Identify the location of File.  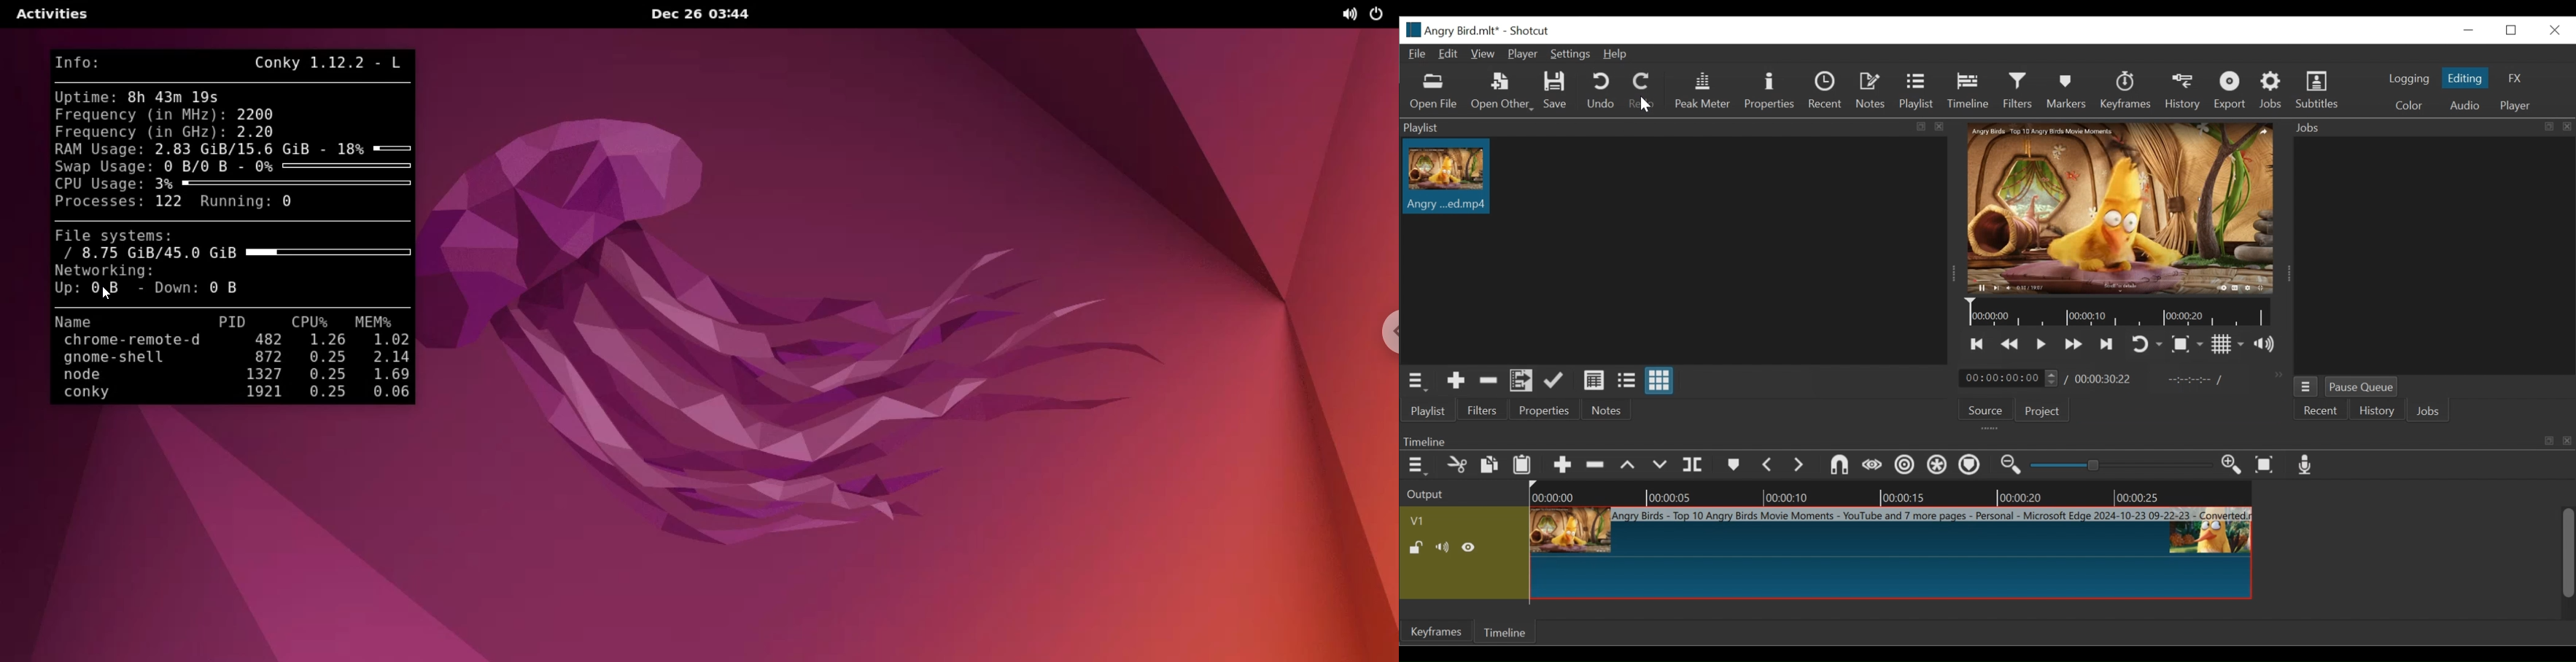
(1417, 55).